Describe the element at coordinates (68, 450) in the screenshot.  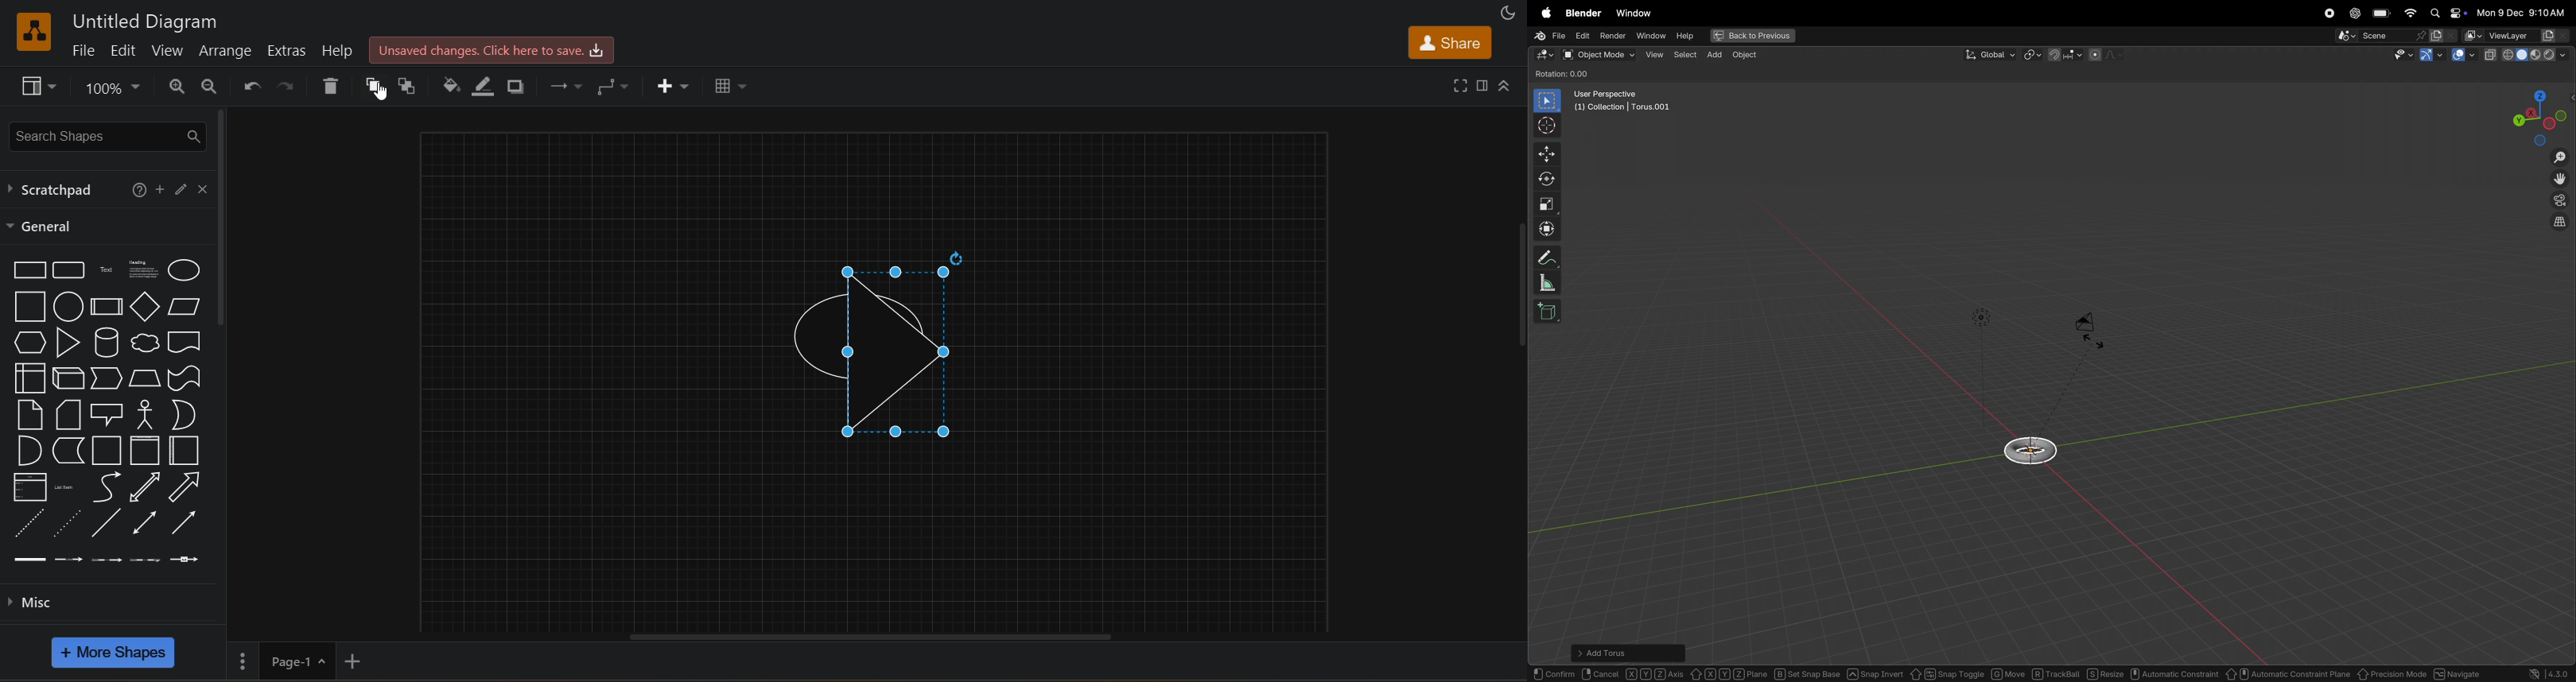
I see `data storage` at that location.